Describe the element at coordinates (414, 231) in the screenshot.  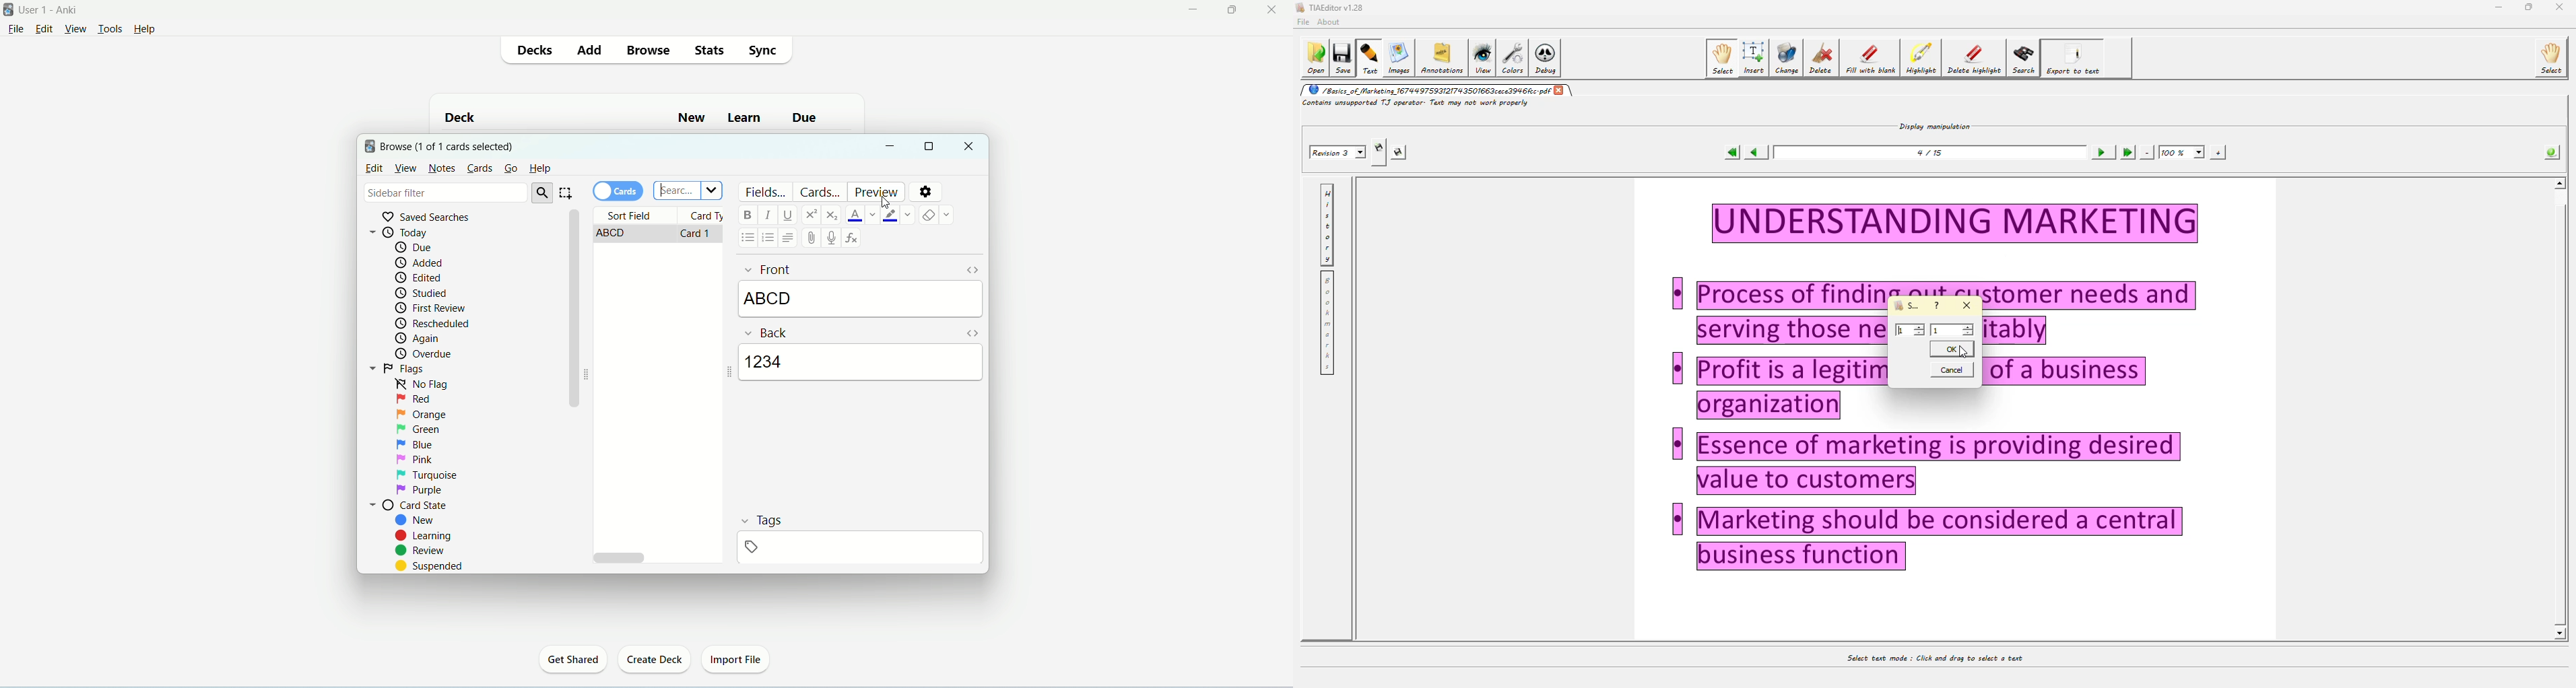
I see `today` at that location.